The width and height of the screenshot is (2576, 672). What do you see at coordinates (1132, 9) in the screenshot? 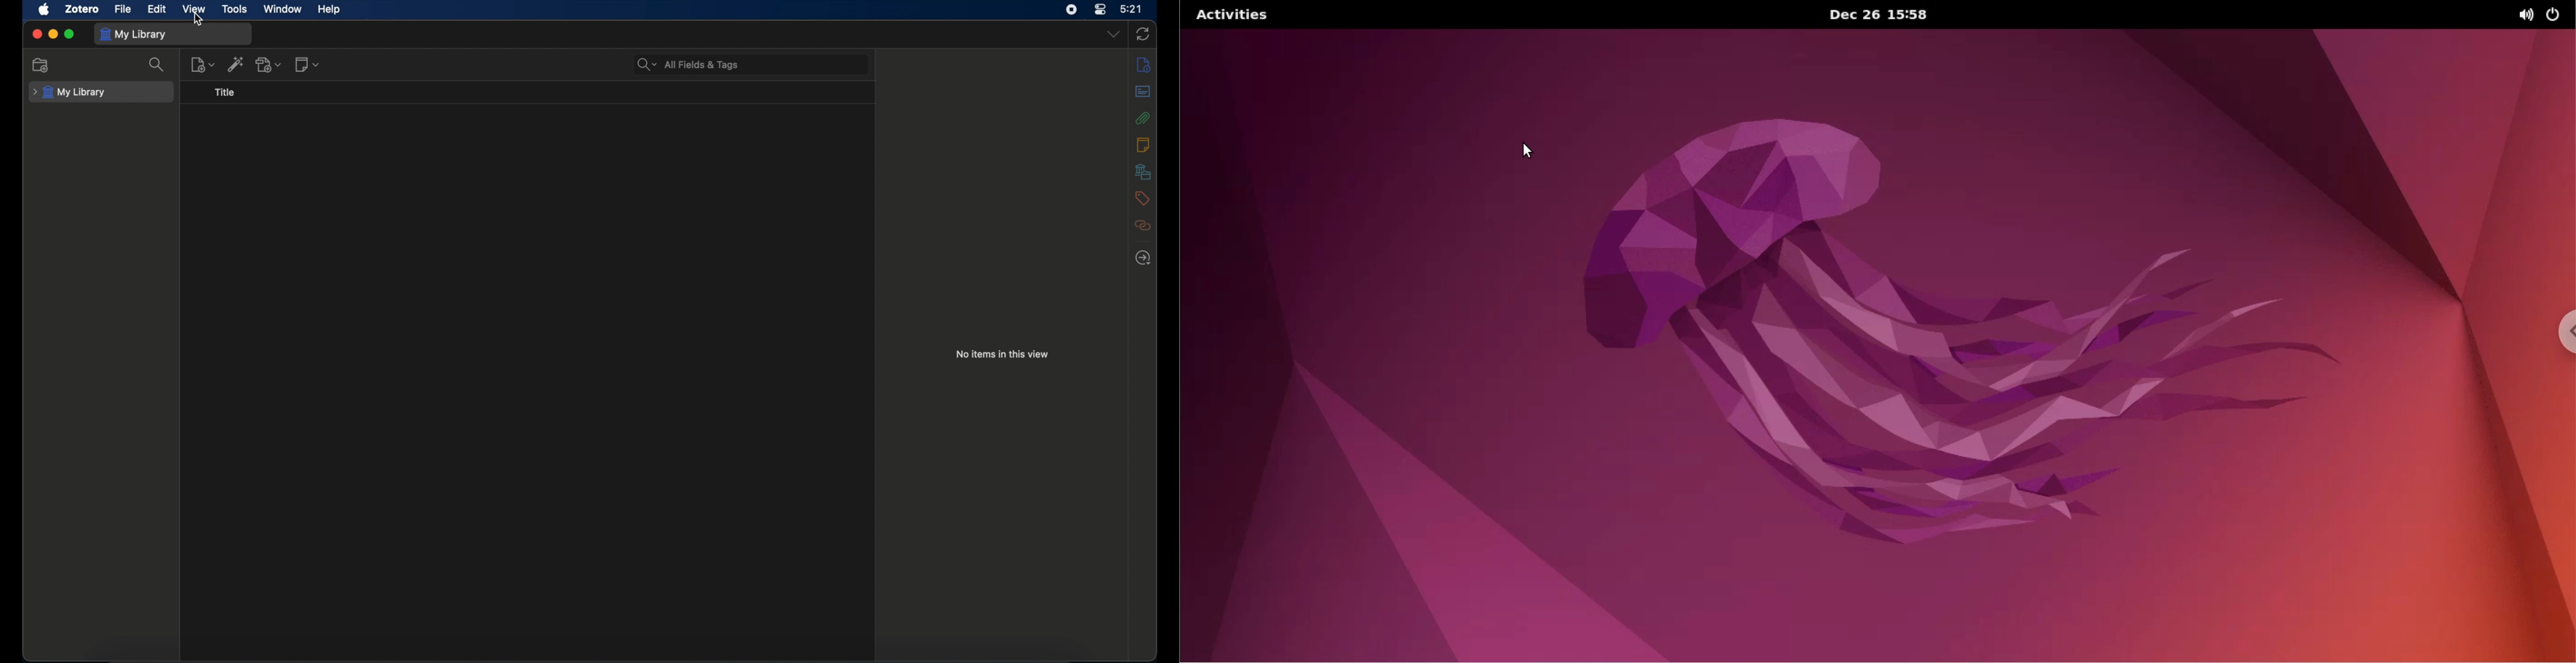
I see `time` at bounding box center [1132, 9].